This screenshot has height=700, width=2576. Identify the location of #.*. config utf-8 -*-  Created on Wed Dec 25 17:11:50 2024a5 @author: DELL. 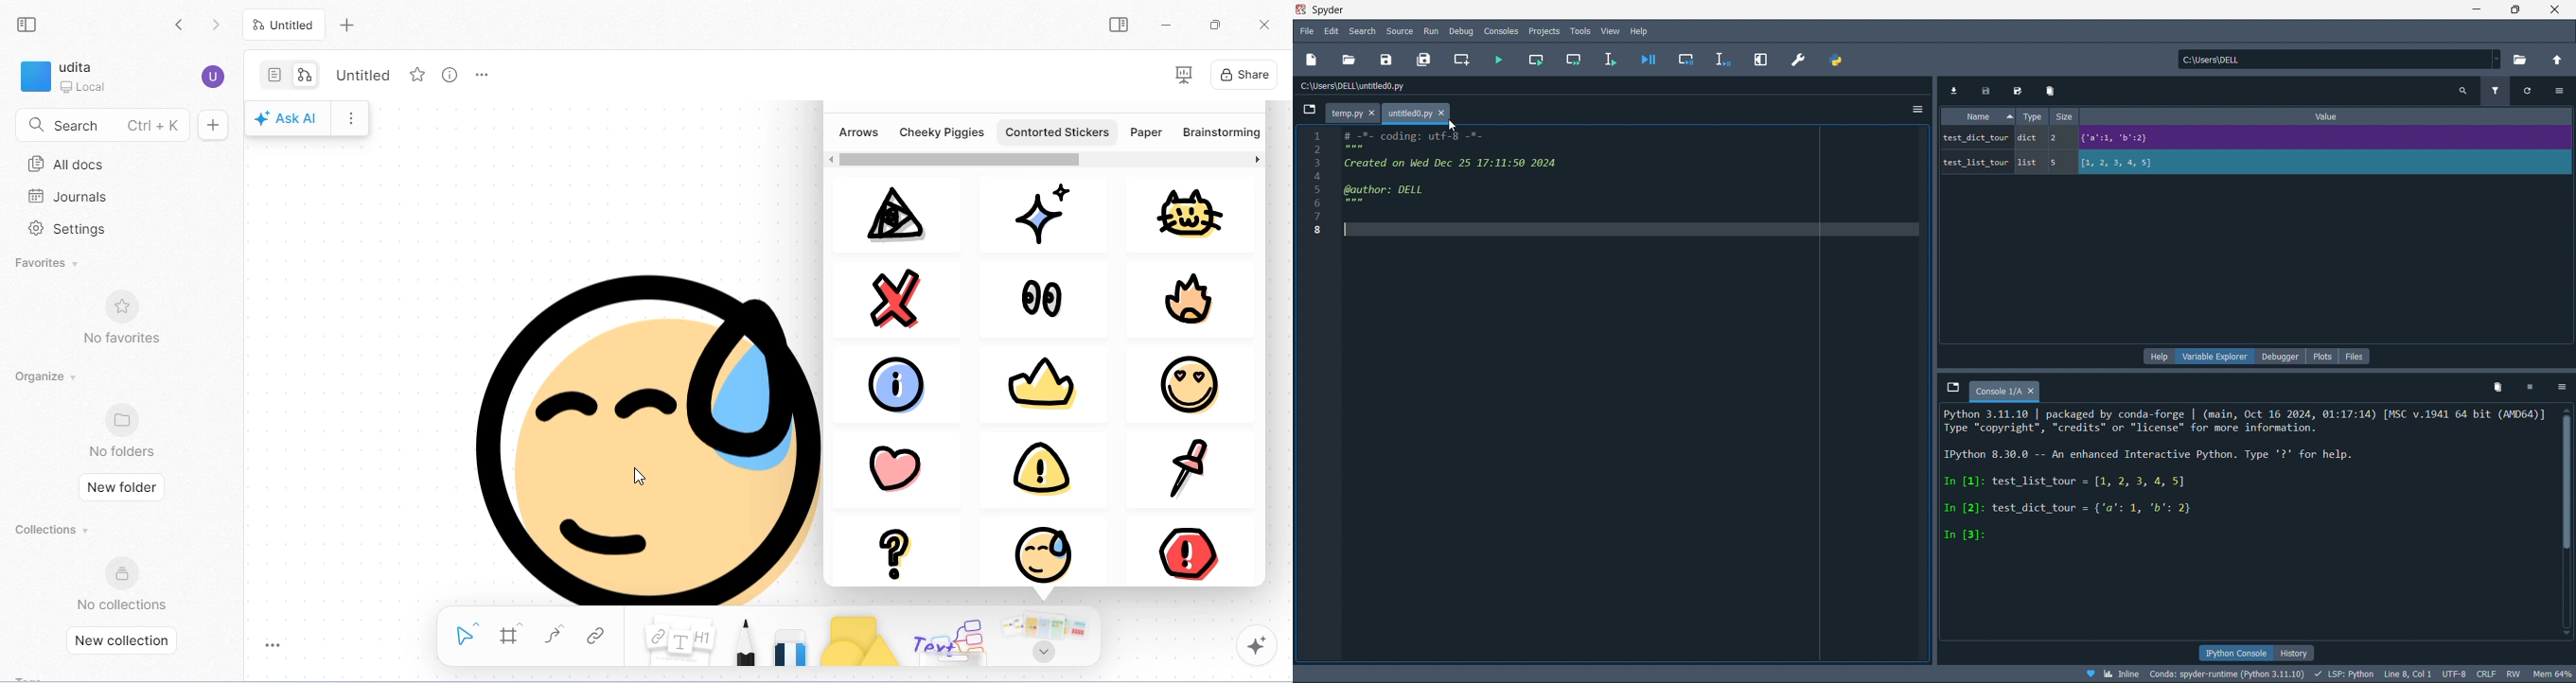
(1628, 182).